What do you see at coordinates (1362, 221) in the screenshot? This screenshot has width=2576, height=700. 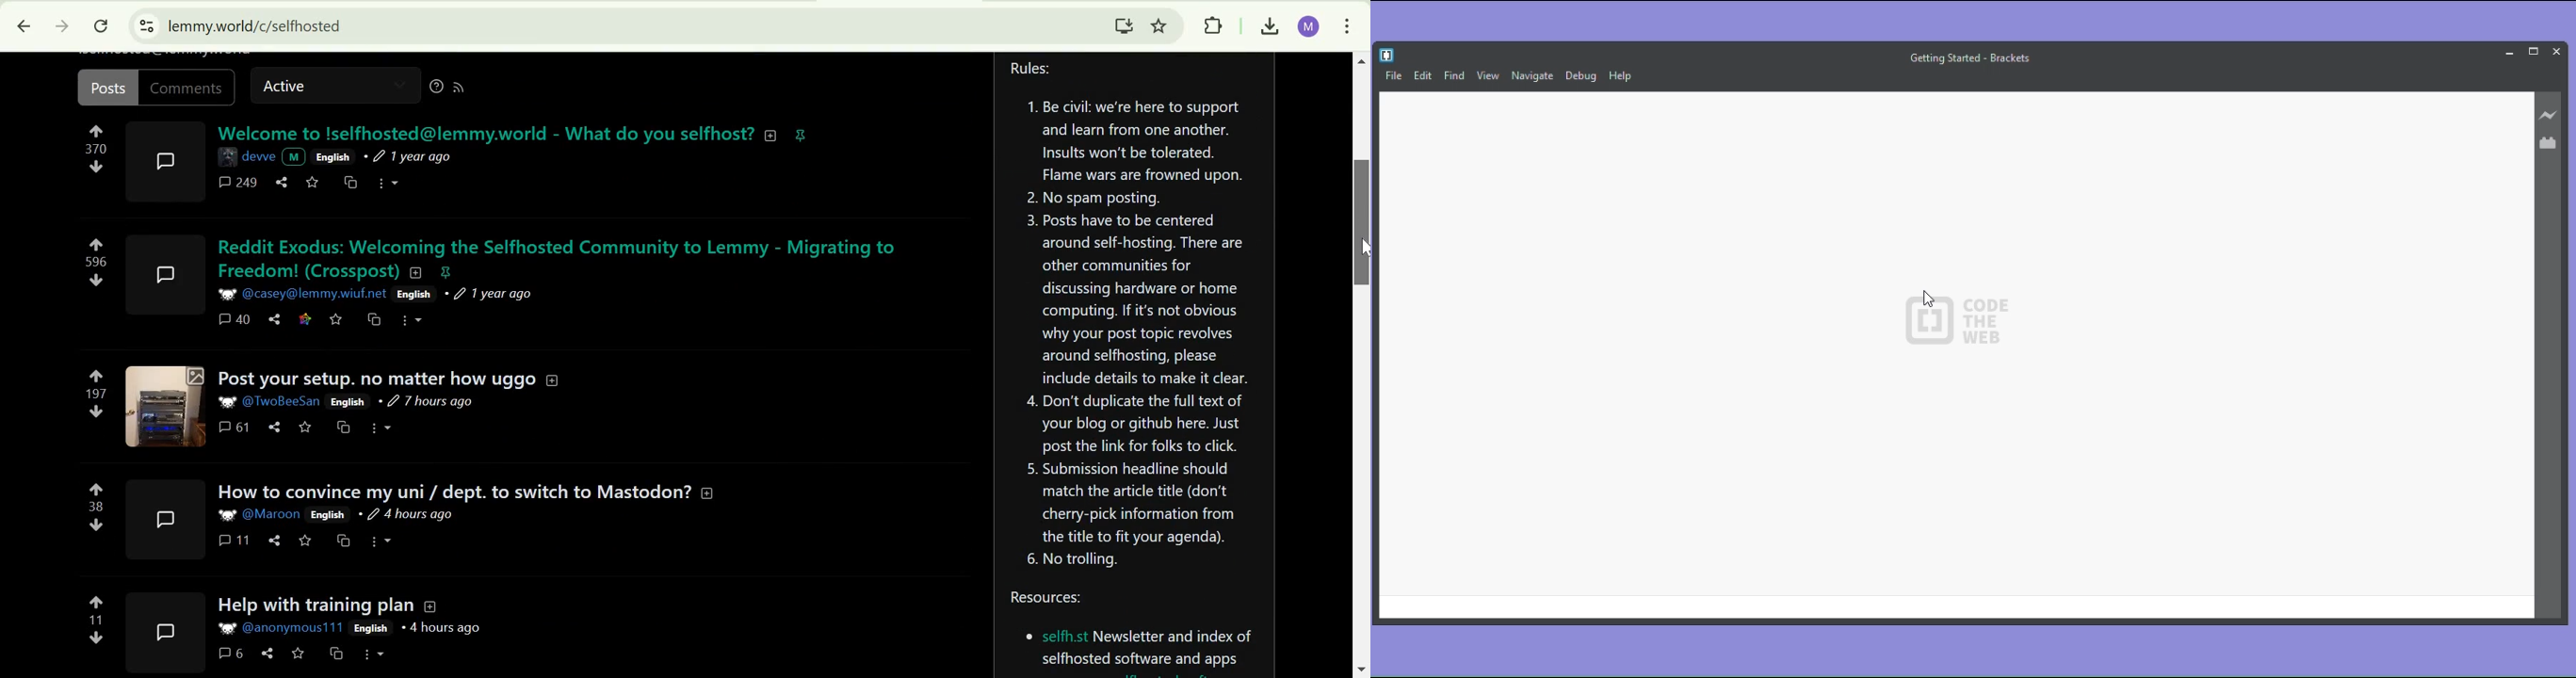 I see `scrolll bar` at bounding box center [1362, 221].